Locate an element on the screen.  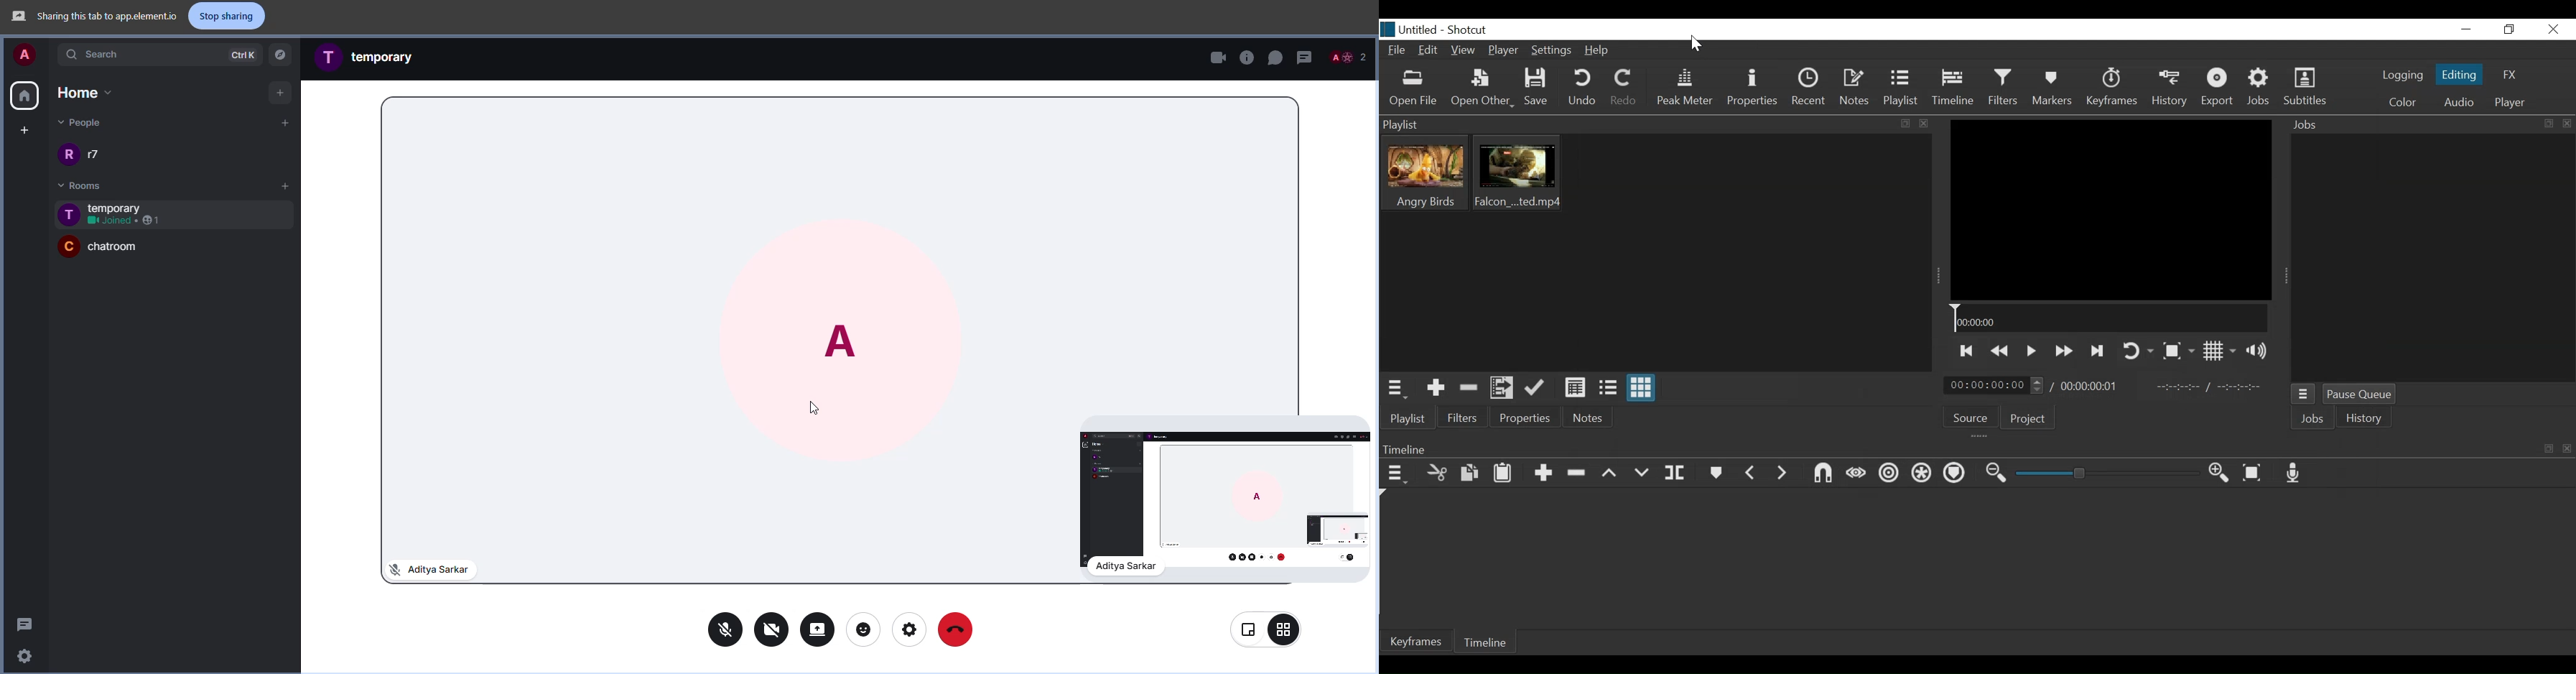
Playlist Panel is located at coordinates (1656, 124).